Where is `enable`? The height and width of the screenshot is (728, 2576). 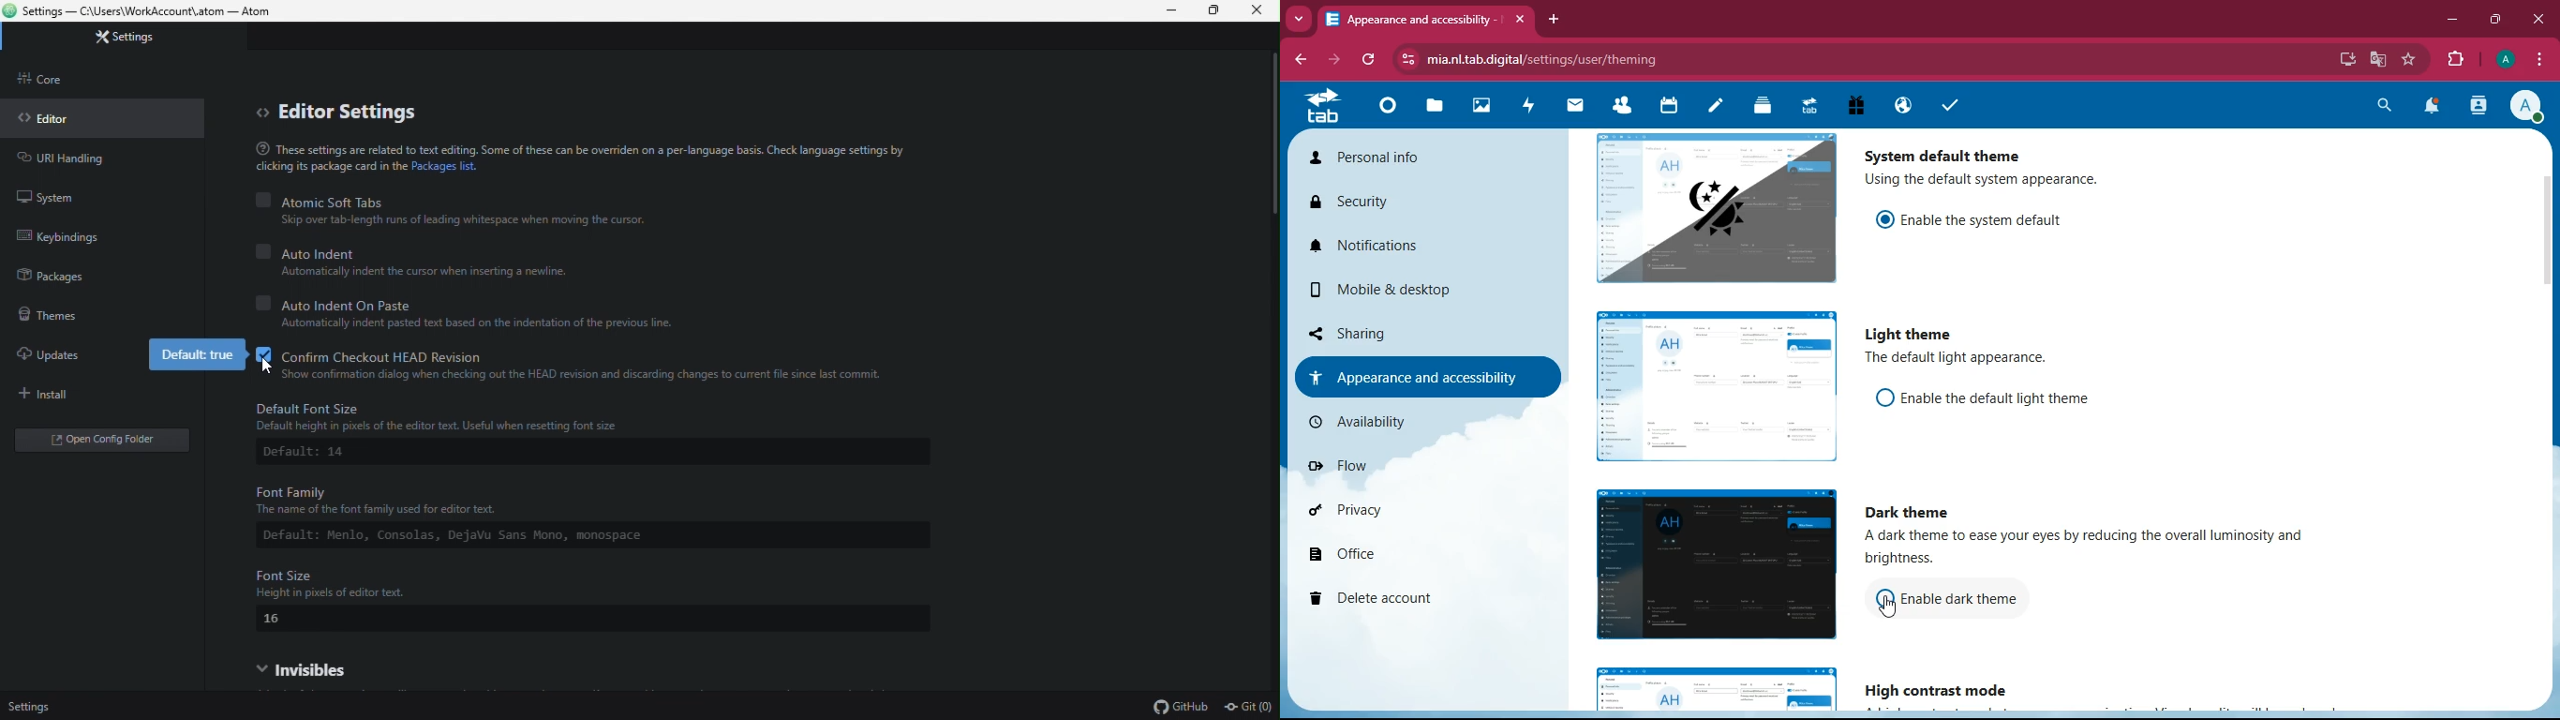 enable is located at coordinates (1992, 218).